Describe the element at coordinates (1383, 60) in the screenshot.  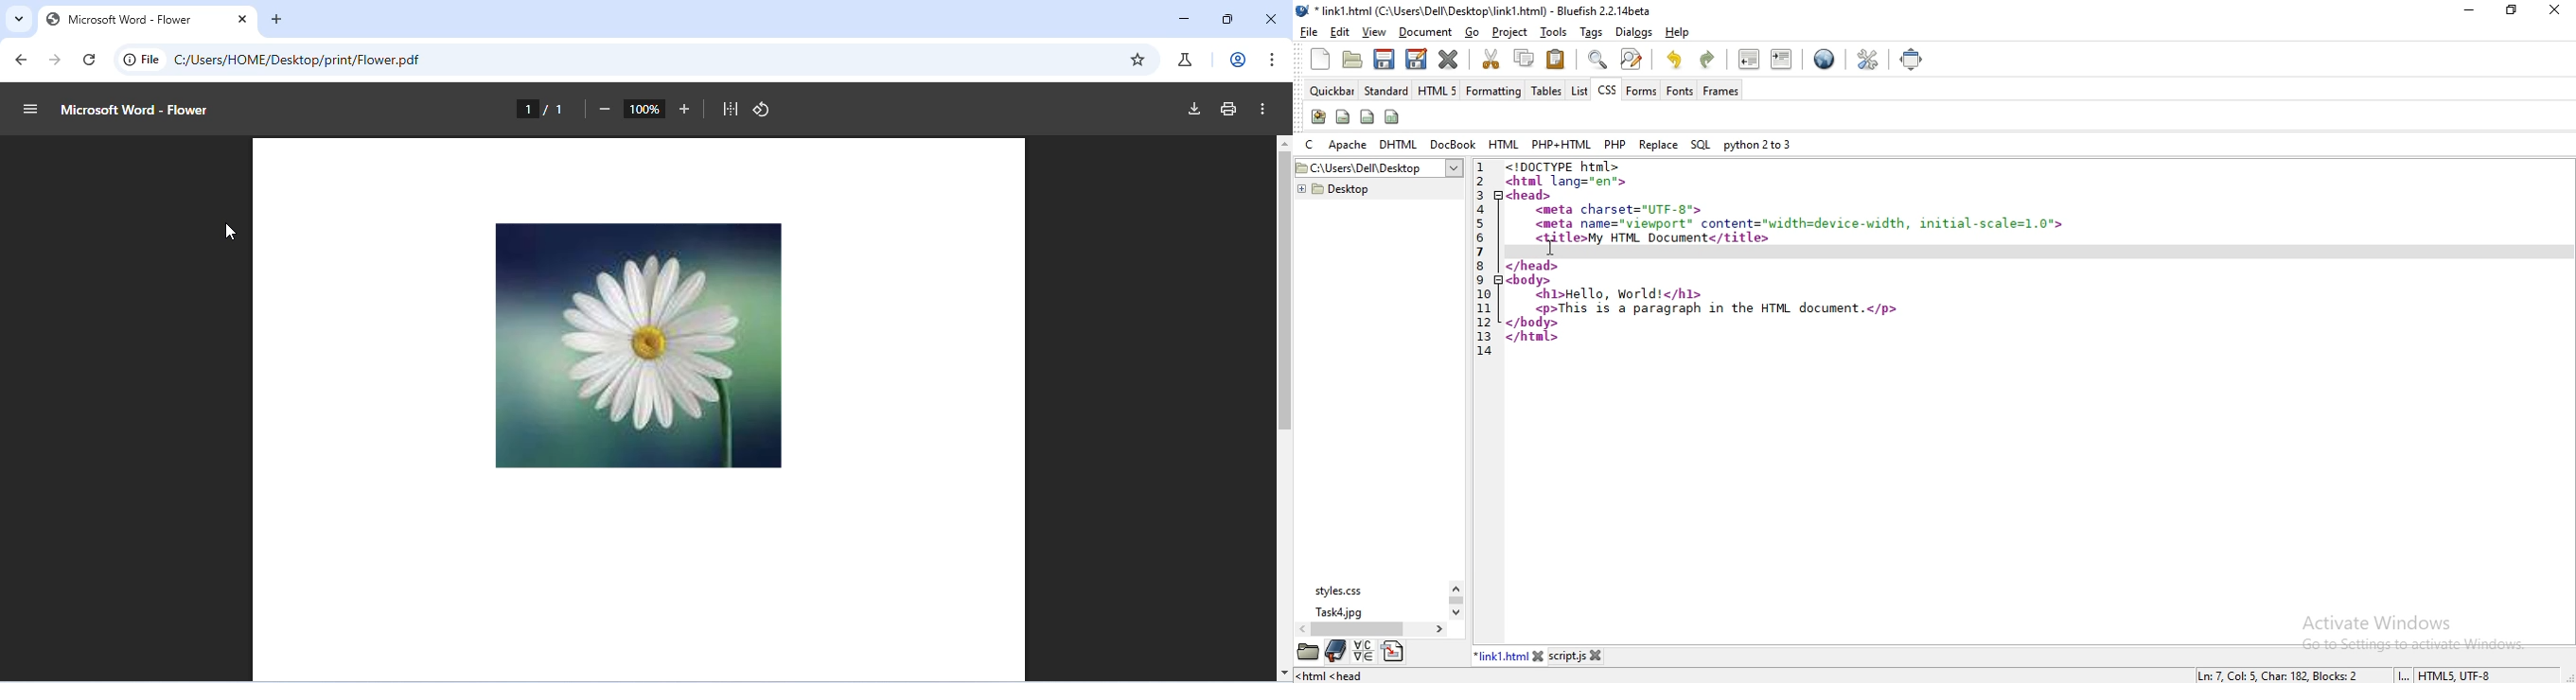
I see `save current file` at that location.